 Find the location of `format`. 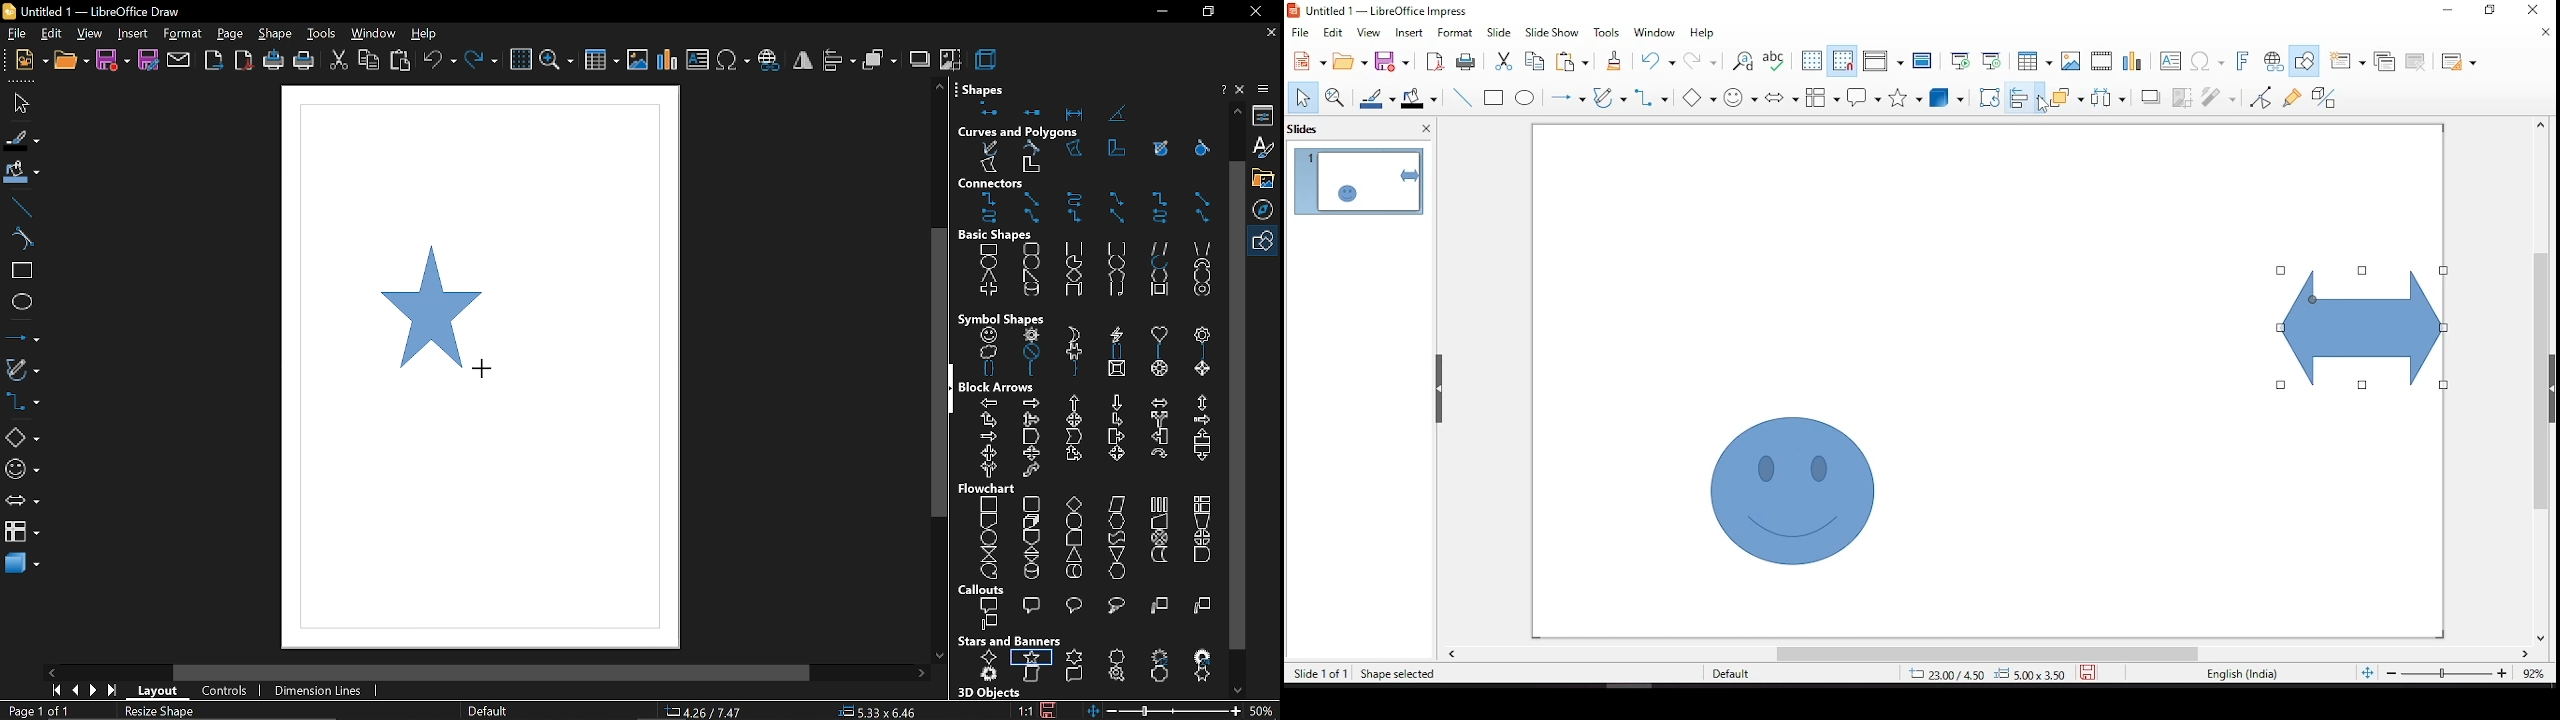

format is located at coordinates (1456, 32).